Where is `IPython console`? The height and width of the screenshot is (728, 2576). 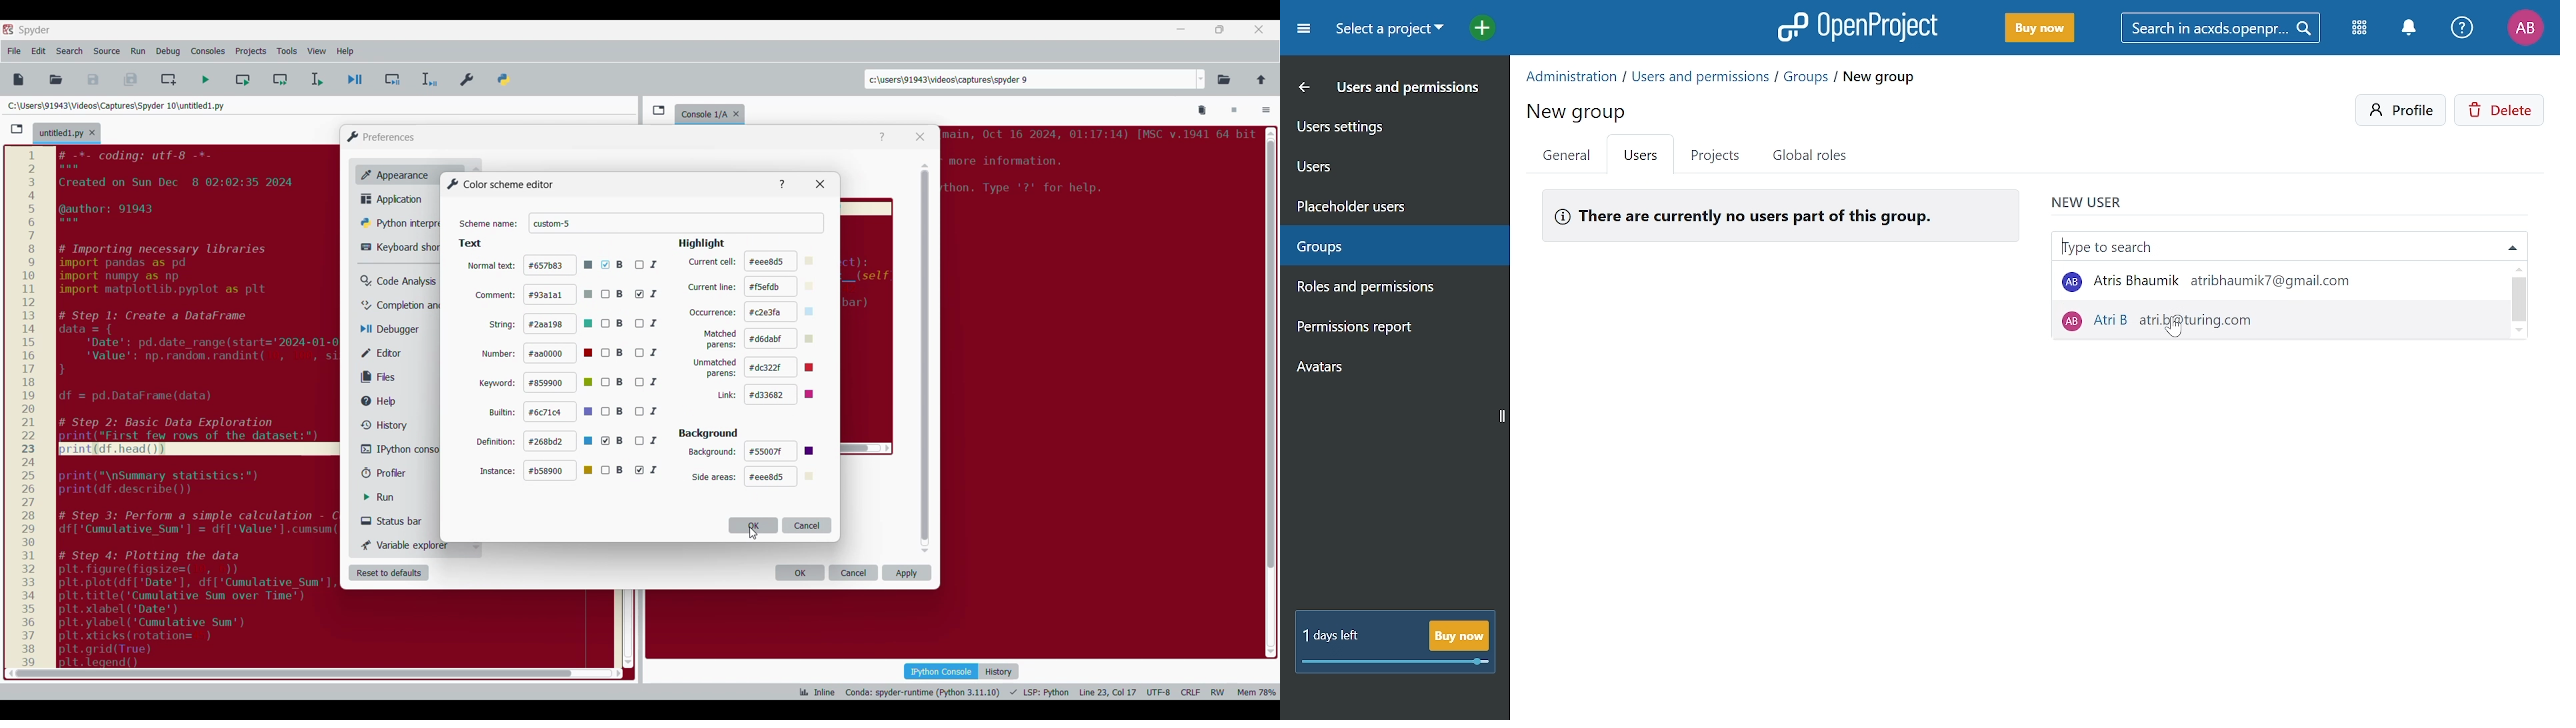
IPython console is located at coordinates (941, 671).